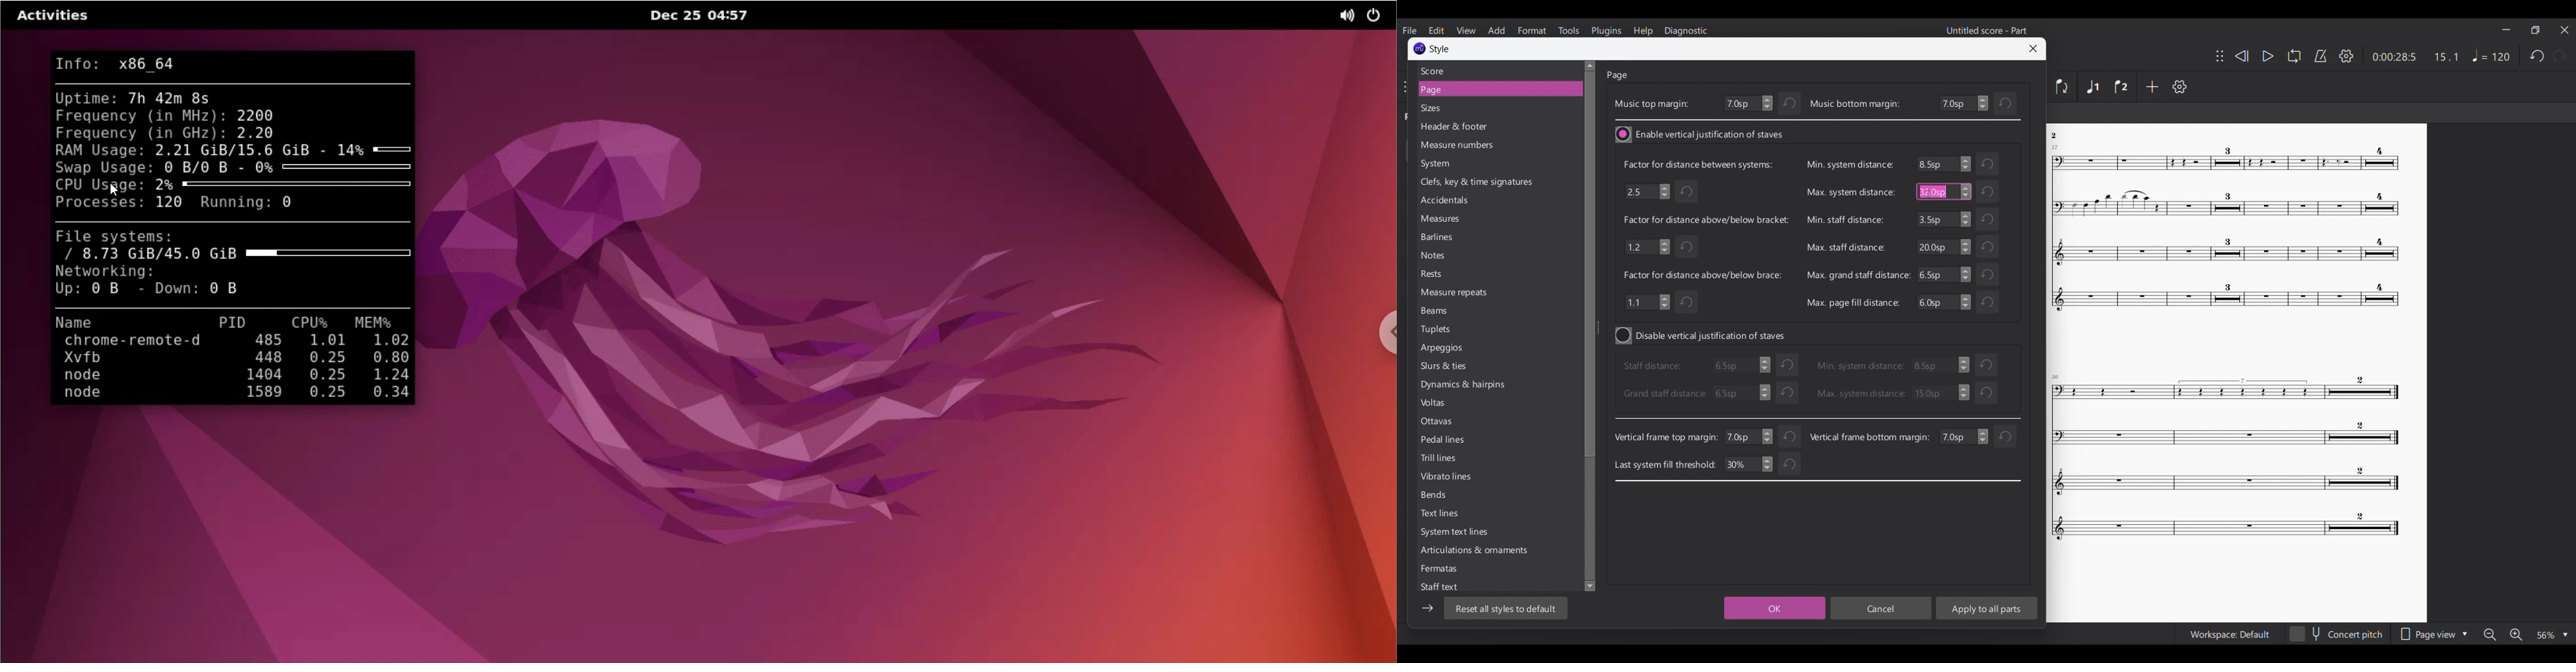 Image resolution: width=2576 pixels, height=672 pixels. What do you see at coordinates (1462, 572) in the screenshot?
I see `Fermates` at bounding box center [1462, 572].